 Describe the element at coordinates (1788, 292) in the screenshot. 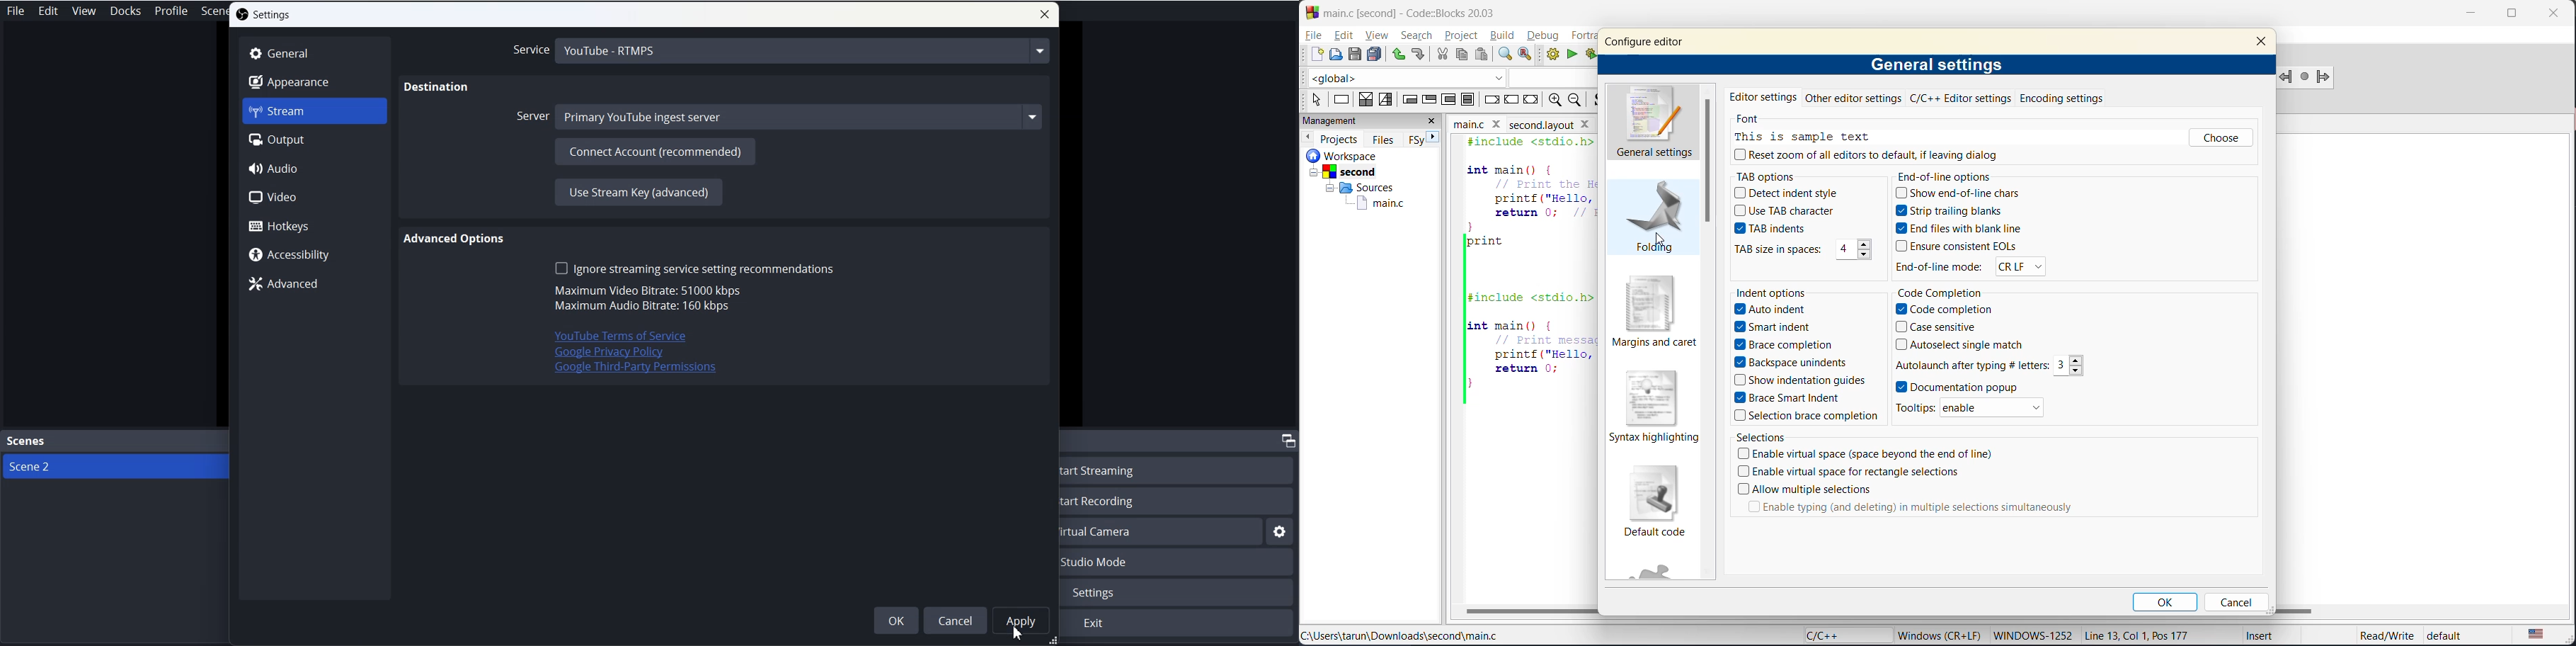

I see `indent options` at that location.